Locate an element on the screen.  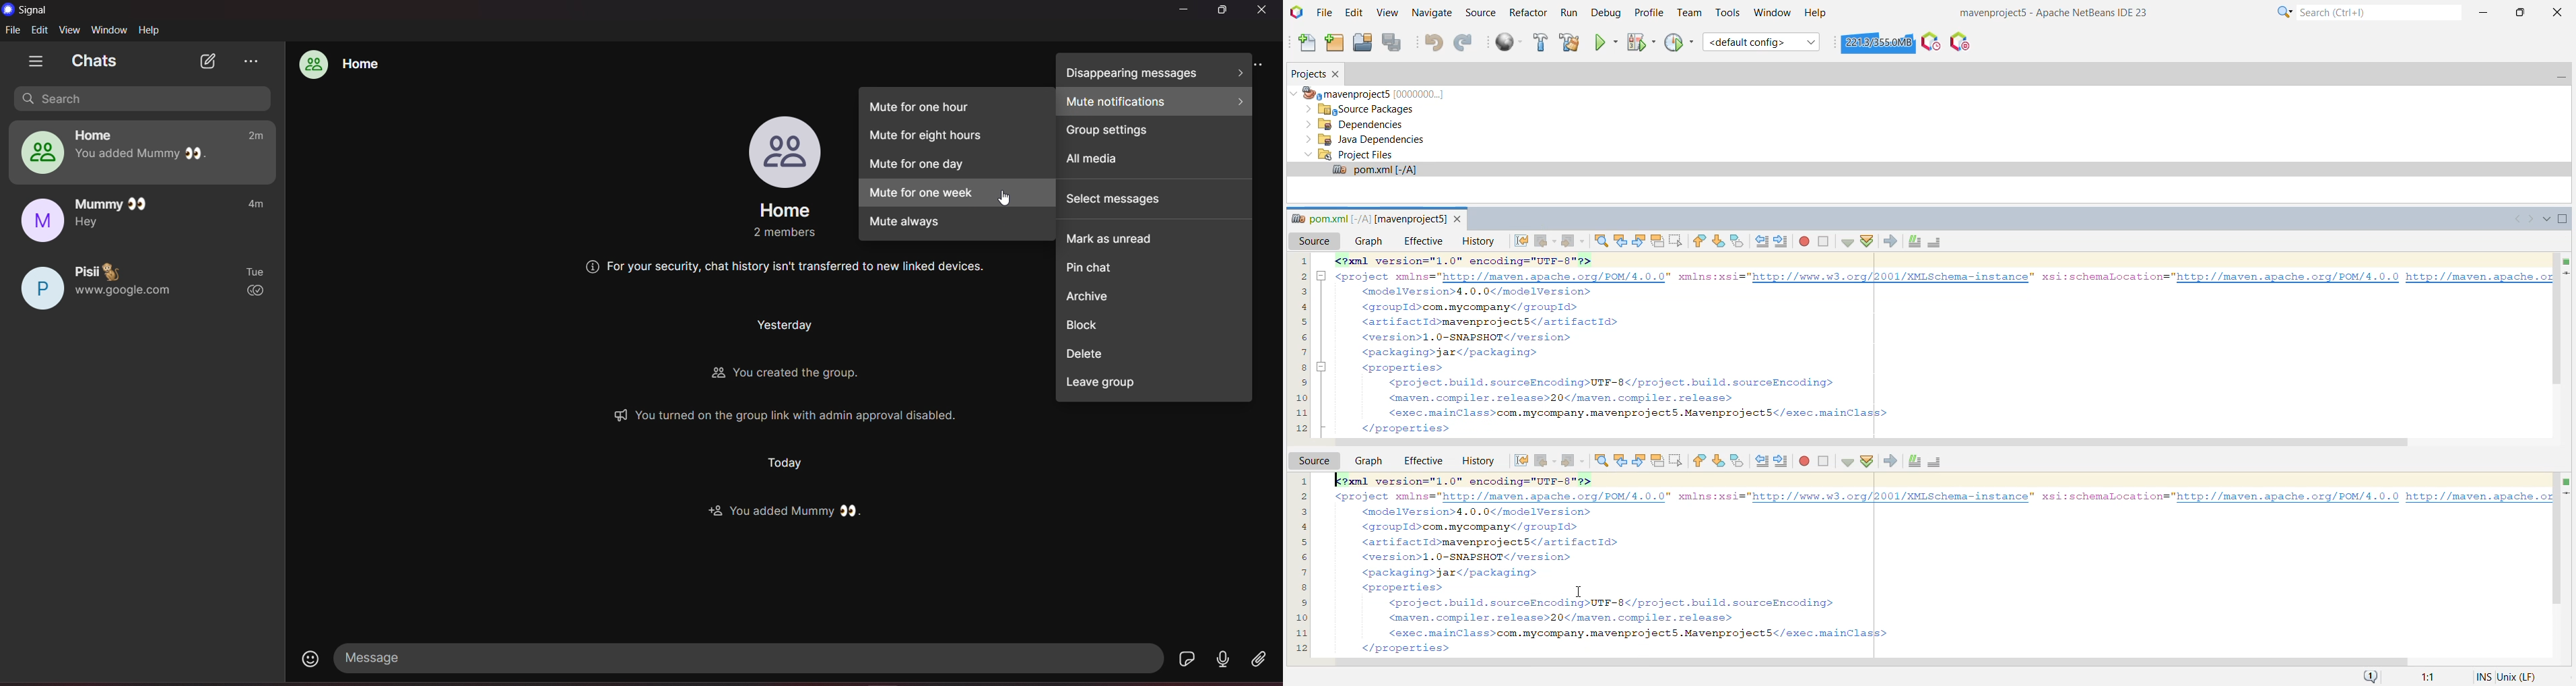
Redo is located at coordinates (1465, 42).